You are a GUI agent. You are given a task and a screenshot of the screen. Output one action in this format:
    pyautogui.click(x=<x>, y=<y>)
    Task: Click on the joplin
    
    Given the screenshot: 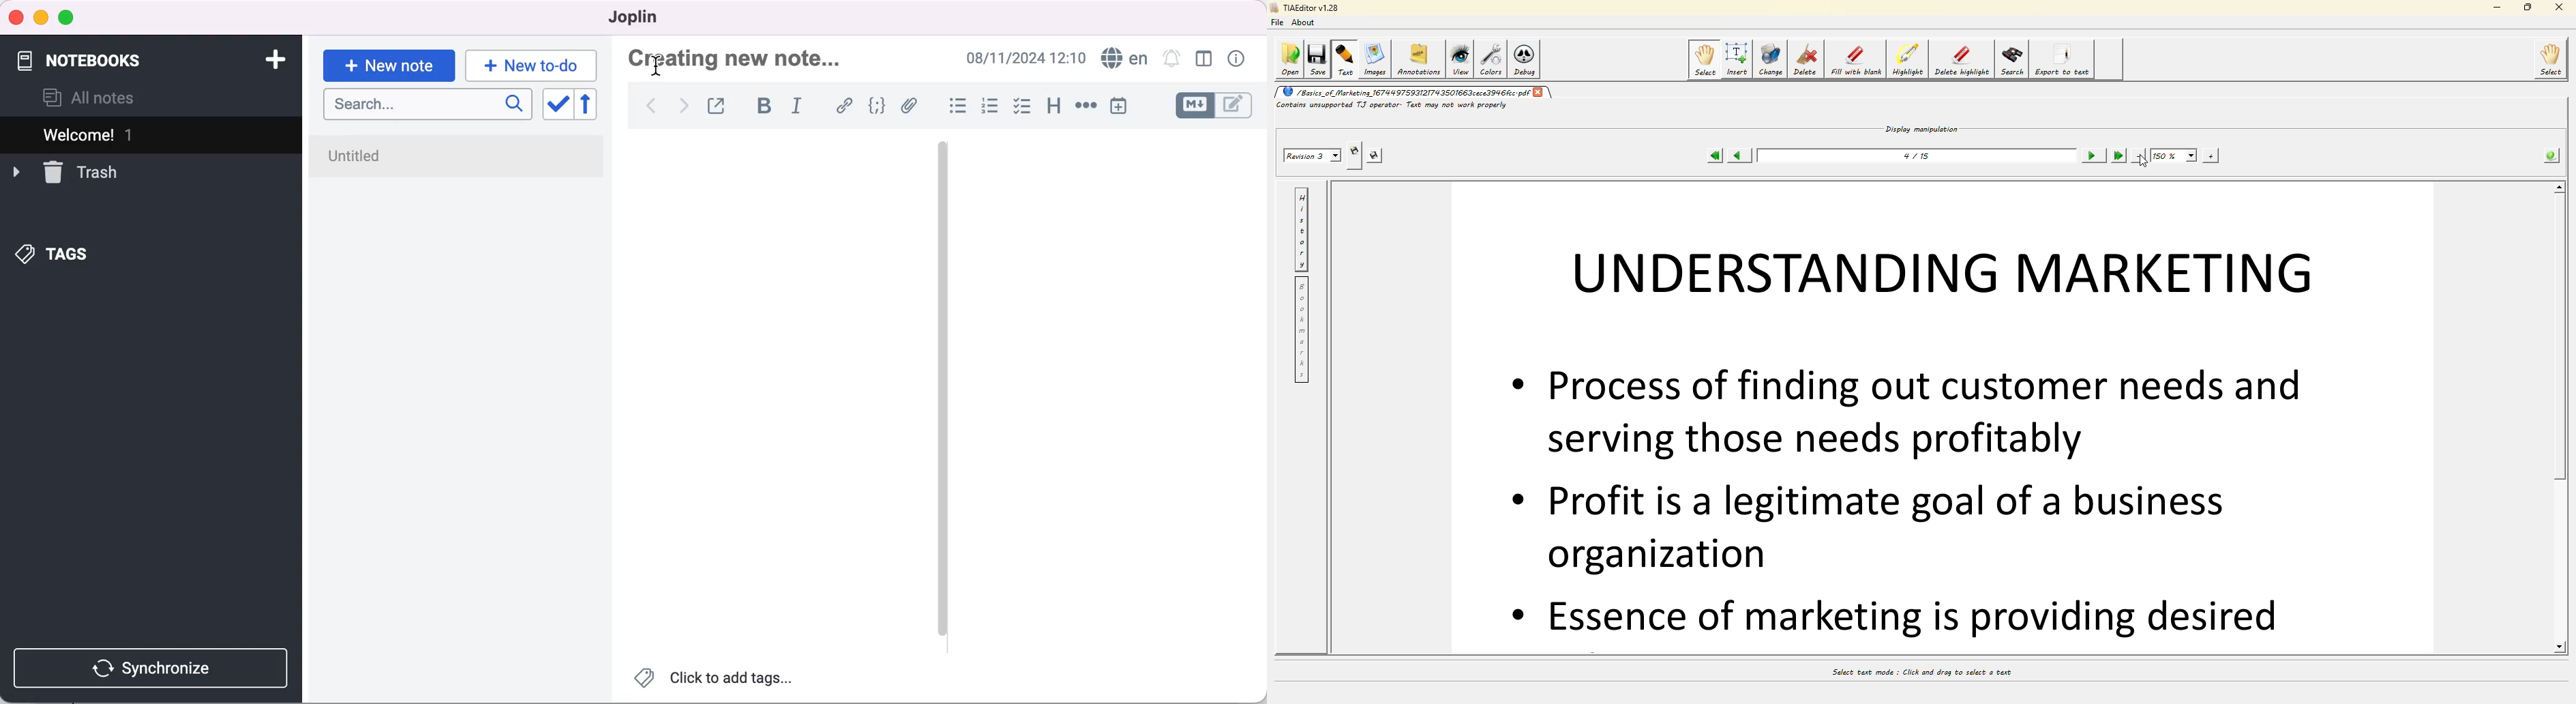 What is the action you would take?
    pyautogui.click(x=637, y=19)
    